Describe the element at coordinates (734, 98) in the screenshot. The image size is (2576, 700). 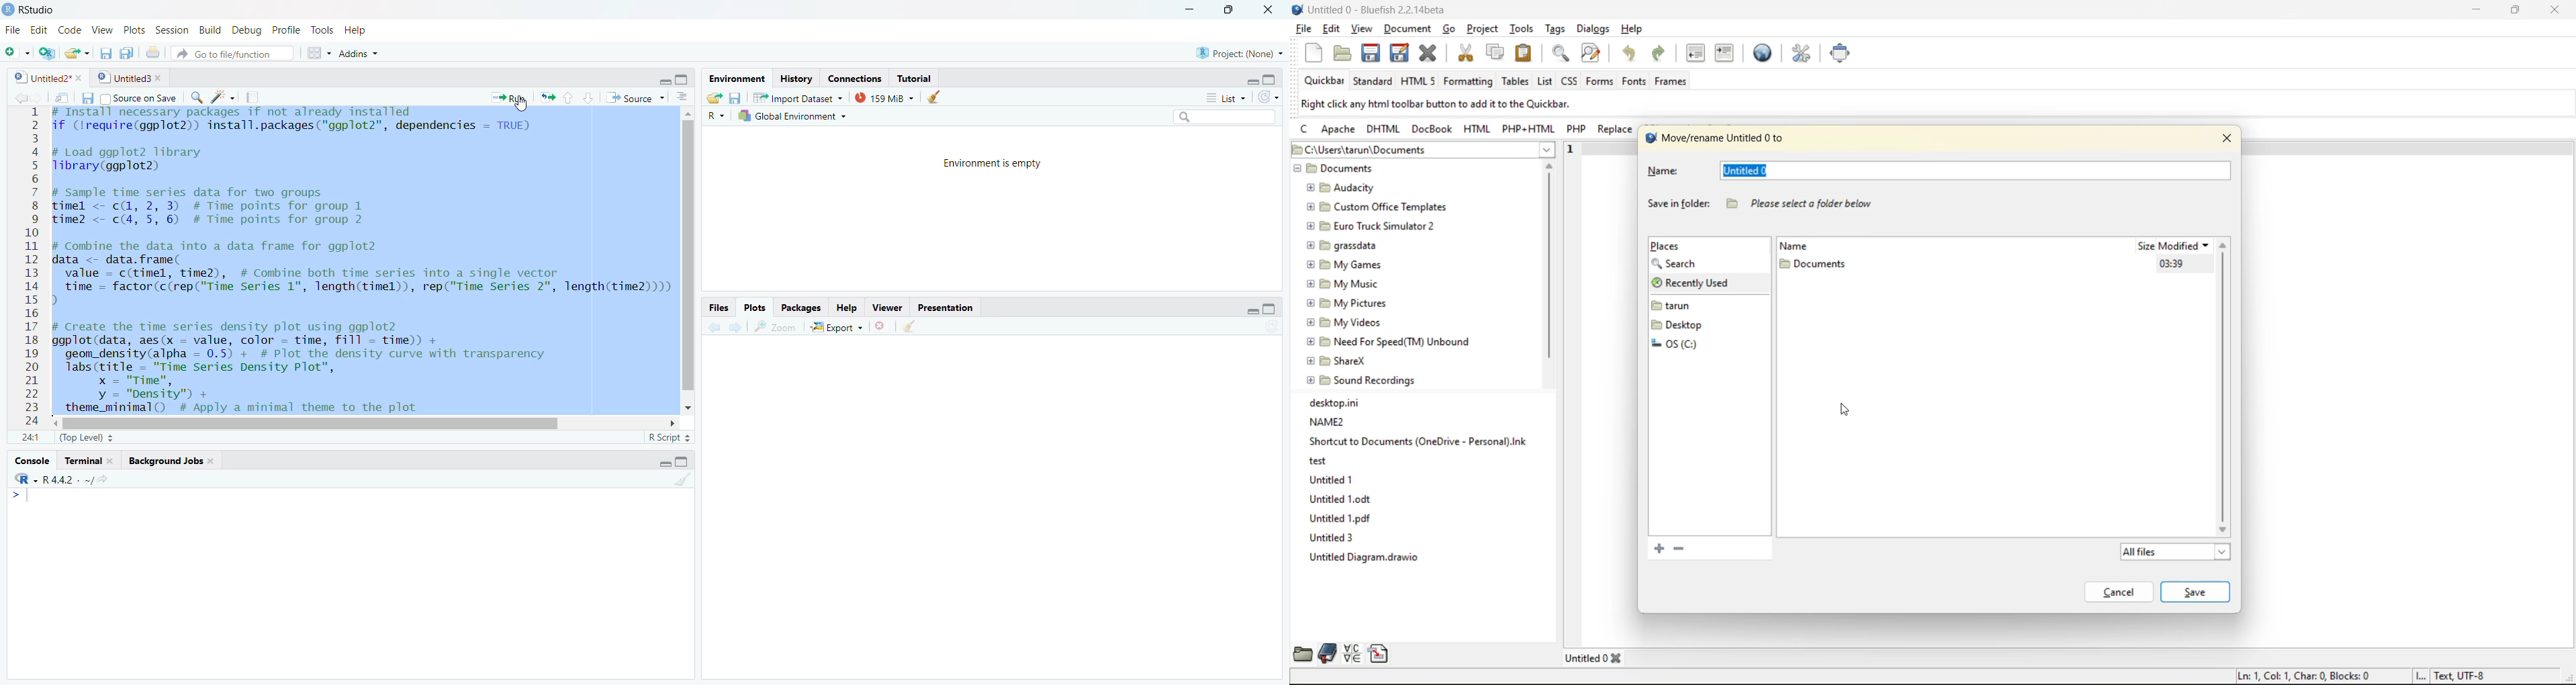
I see `Save` at that location.